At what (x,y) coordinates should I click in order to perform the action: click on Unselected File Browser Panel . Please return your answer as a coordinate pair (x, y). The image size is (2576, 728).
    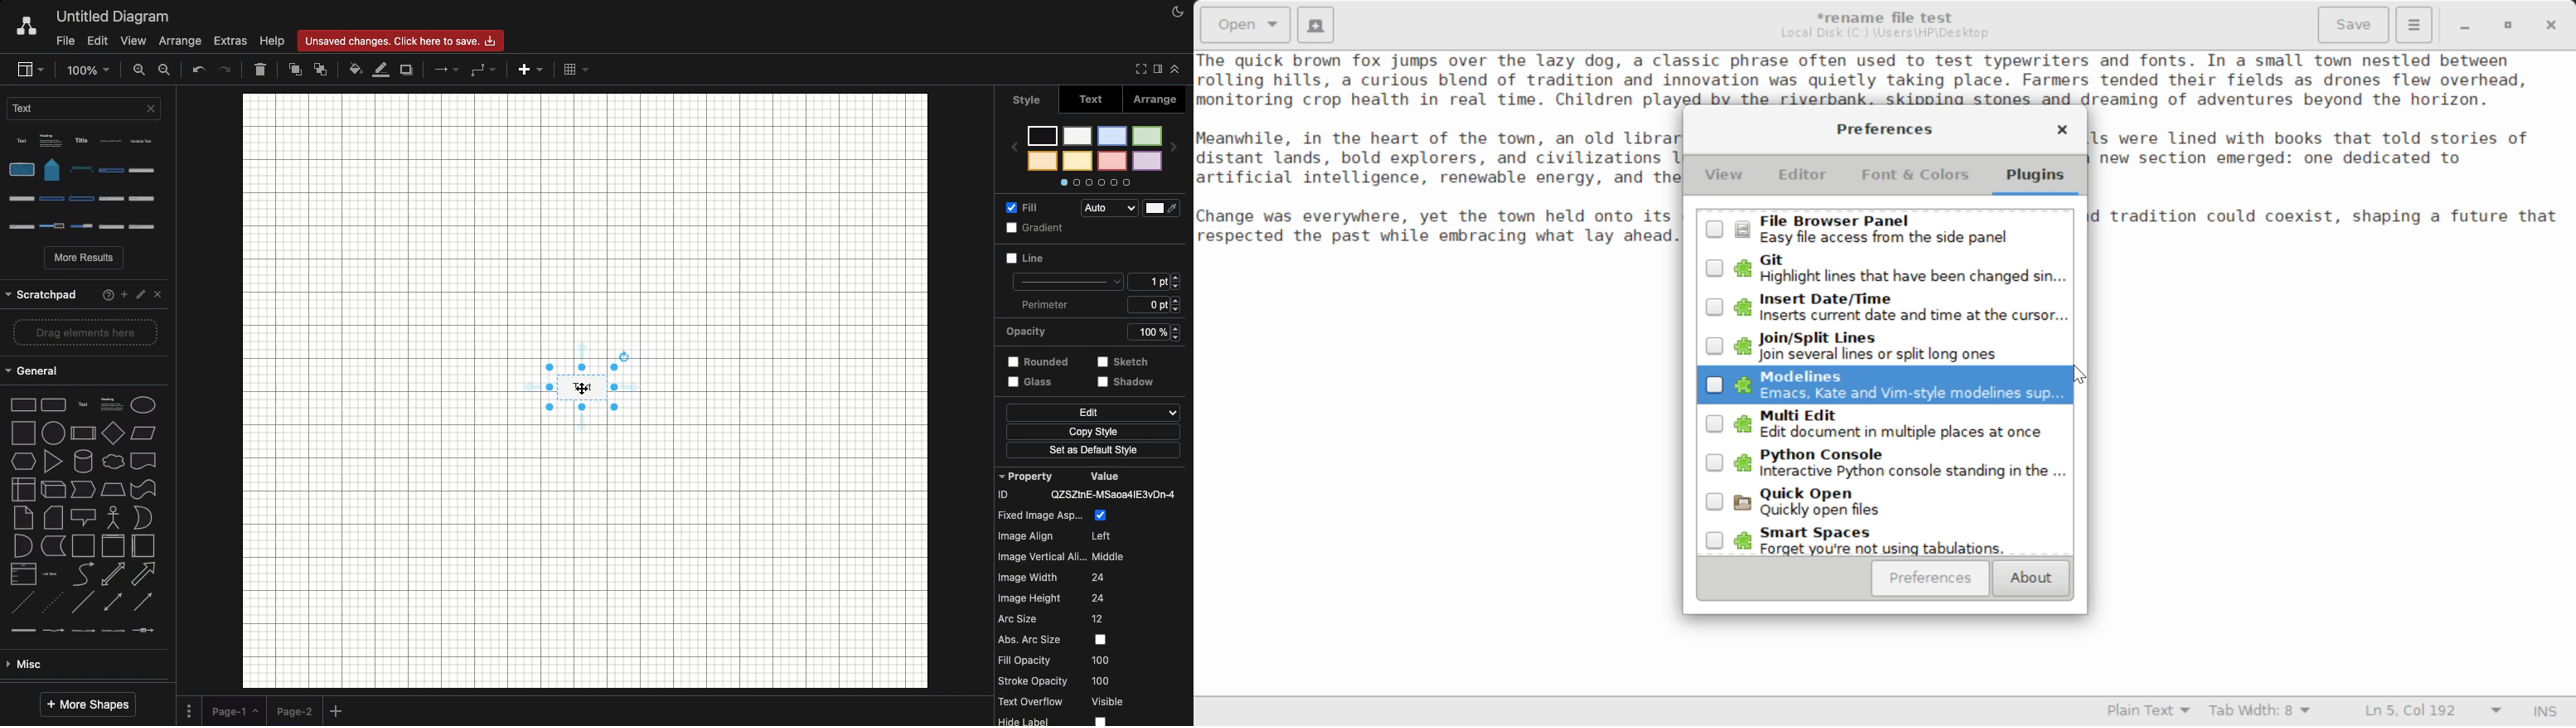
    Looking at the image, I should click on (1886, 229).